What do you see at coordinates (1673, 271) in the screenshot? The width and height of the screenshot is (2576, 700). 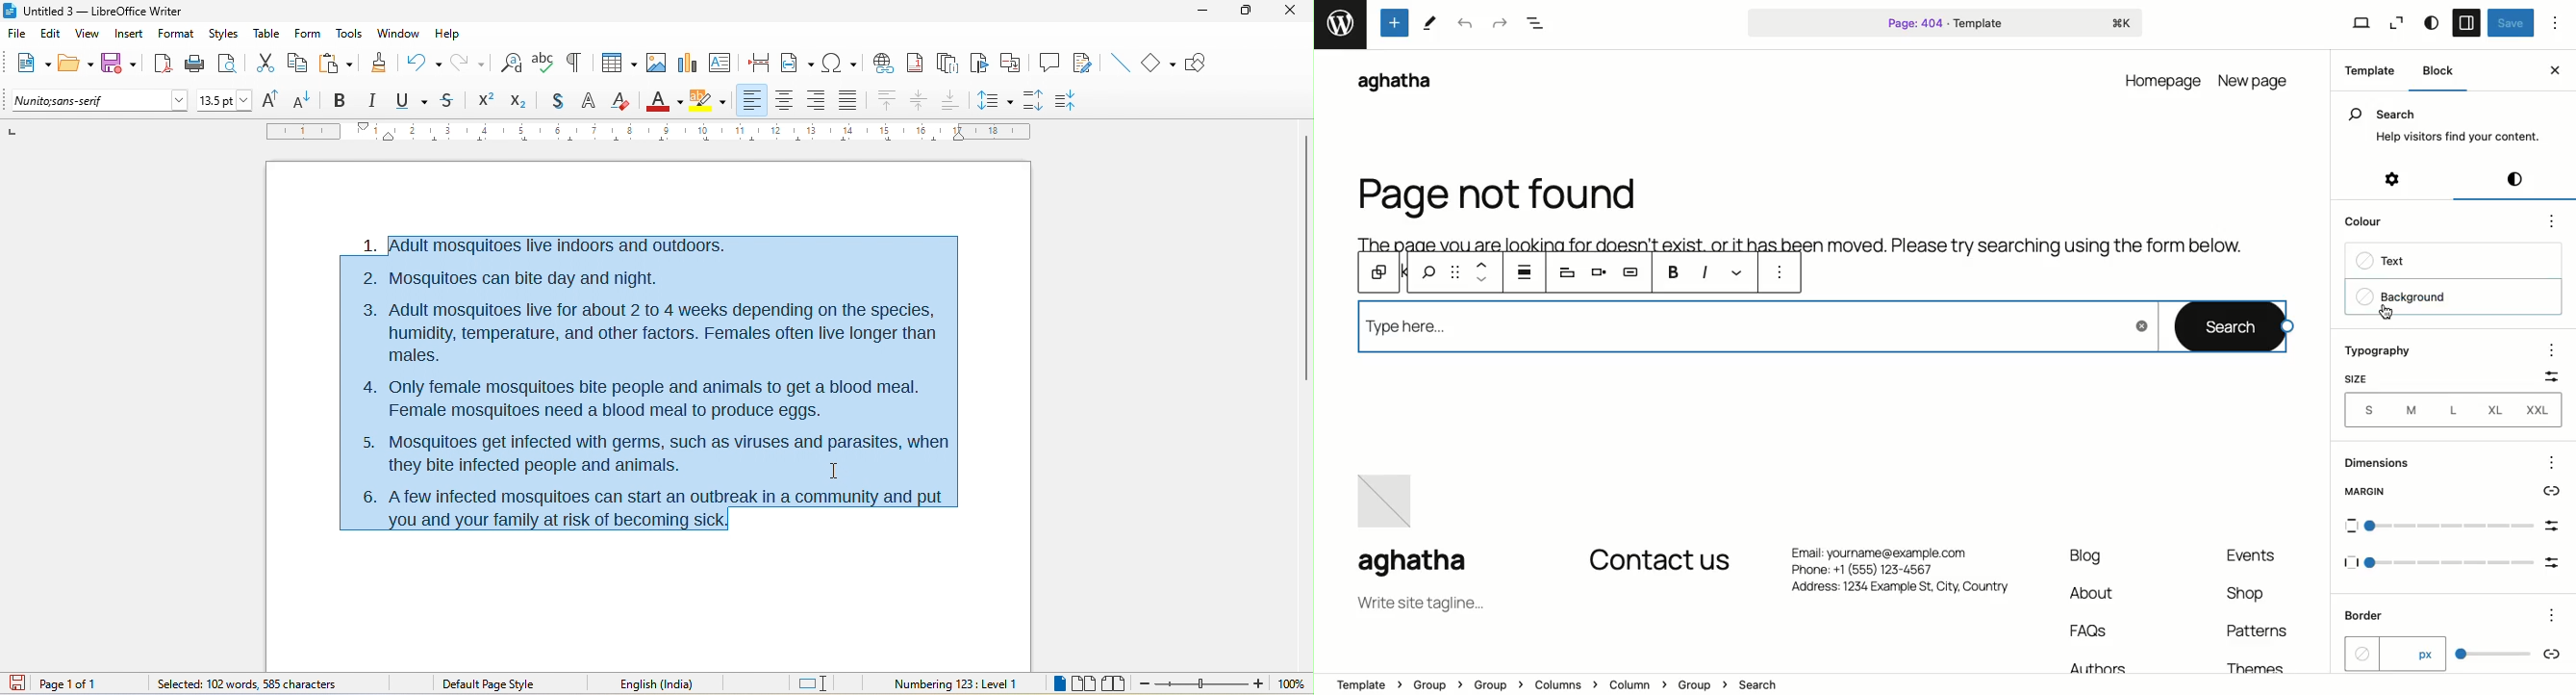 I see `B` at bounding box center [1673, 271].